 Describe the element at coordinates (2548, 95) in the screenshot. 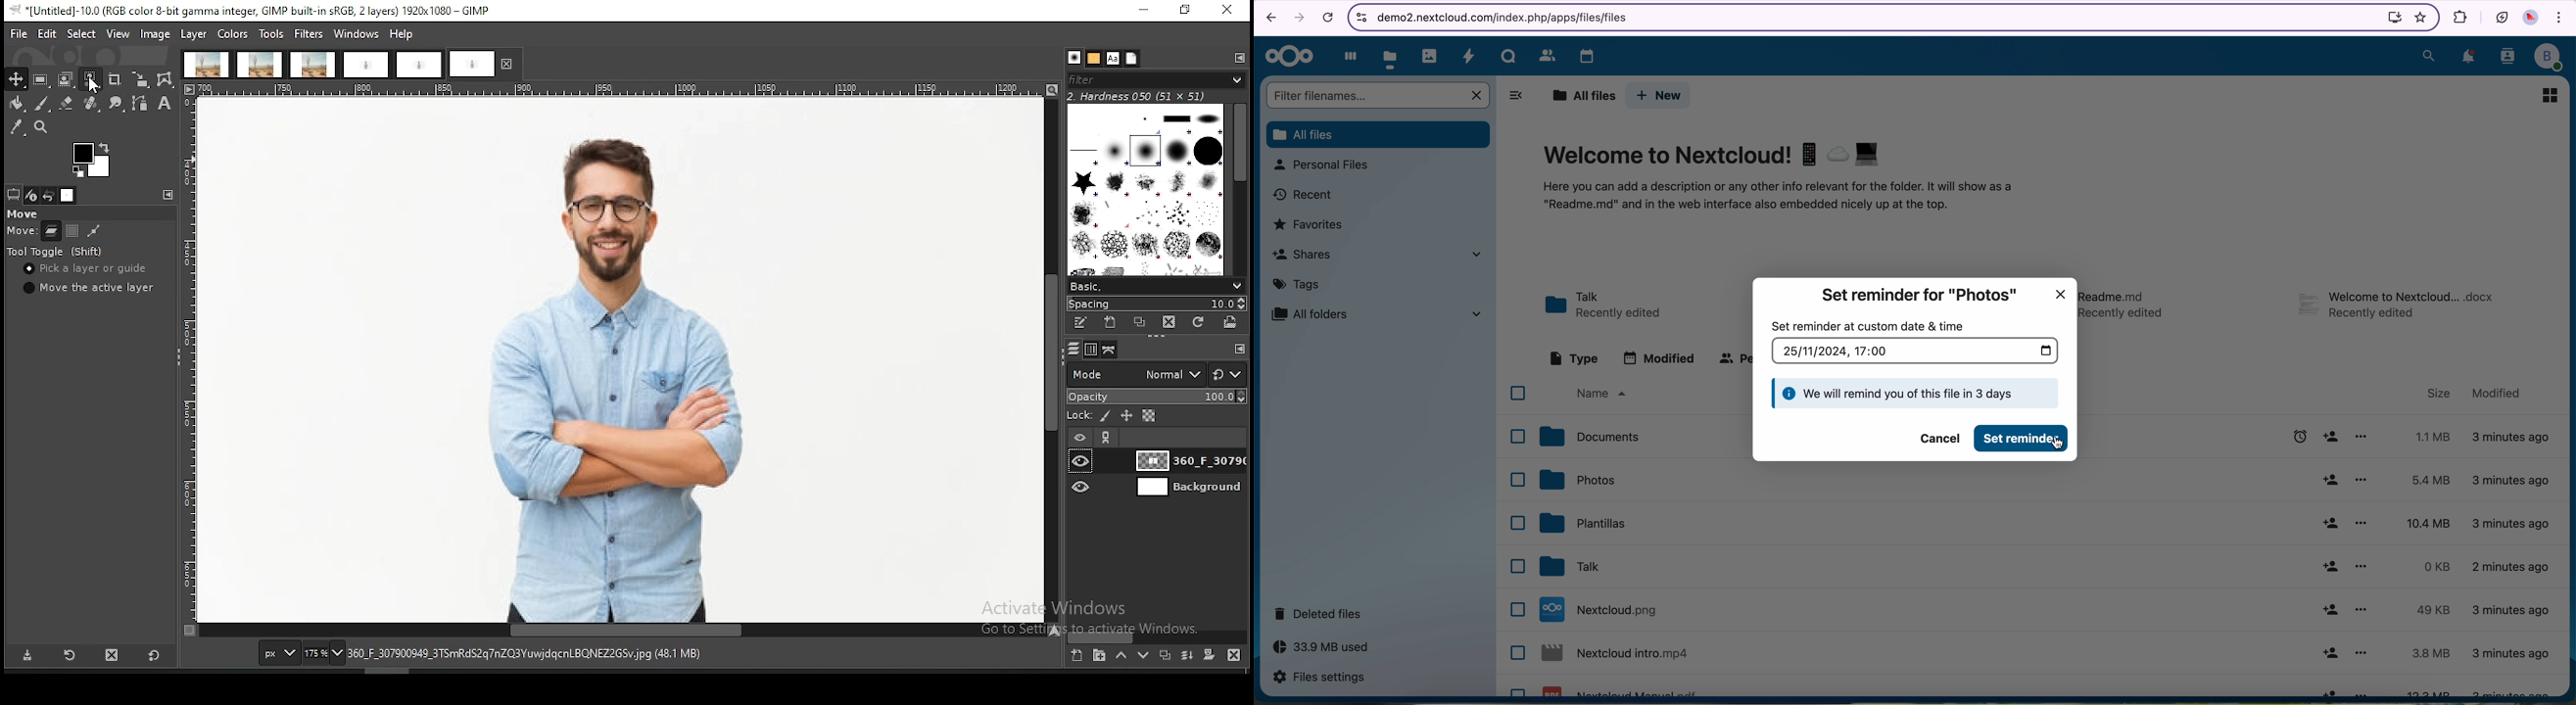

I see `icon view` at that location.